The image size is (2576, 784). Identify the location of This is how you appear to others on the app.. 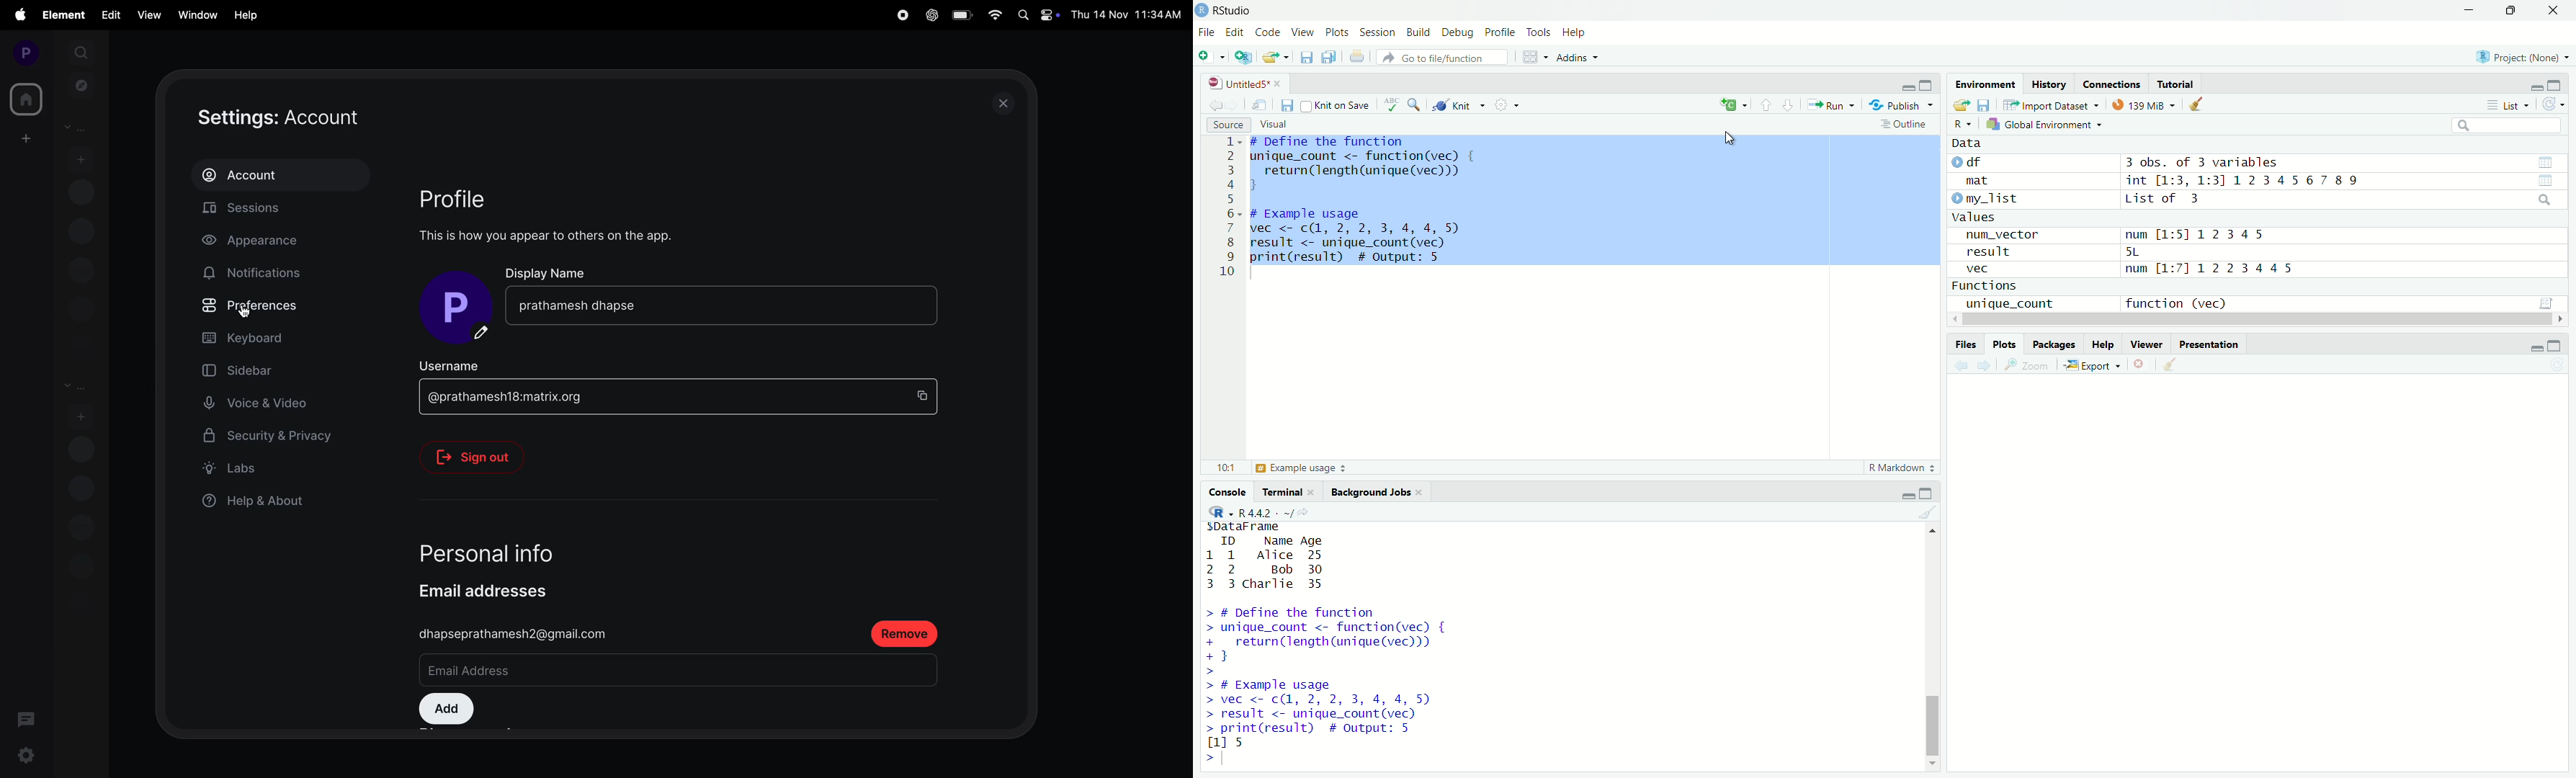
(547, 237).